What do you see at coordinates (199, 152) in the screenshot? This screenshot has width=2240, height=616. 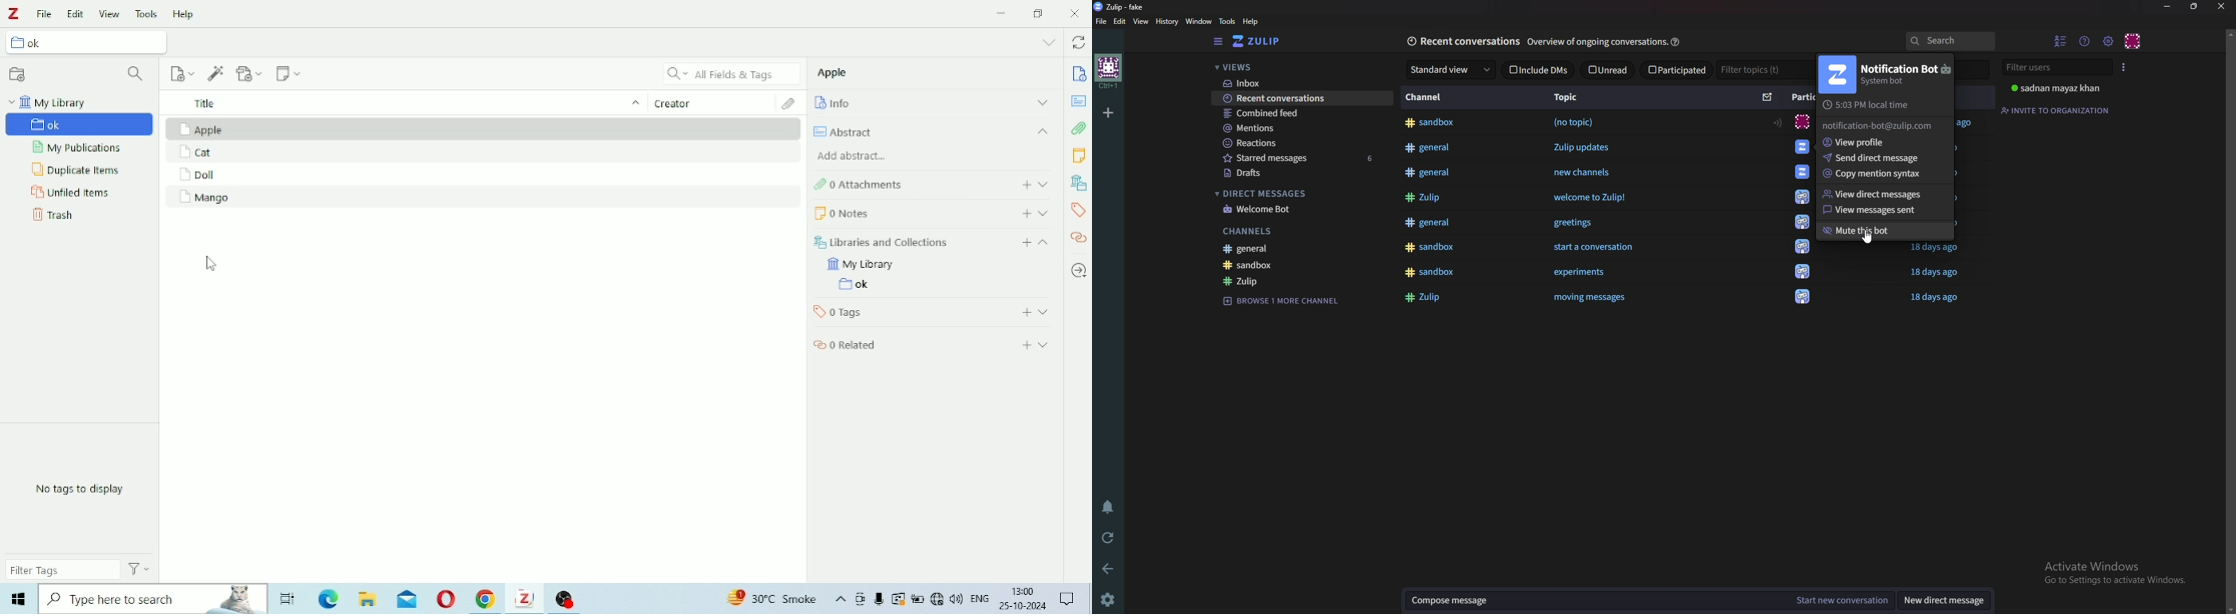 I see `Cat` at bounding box center [199, 152].